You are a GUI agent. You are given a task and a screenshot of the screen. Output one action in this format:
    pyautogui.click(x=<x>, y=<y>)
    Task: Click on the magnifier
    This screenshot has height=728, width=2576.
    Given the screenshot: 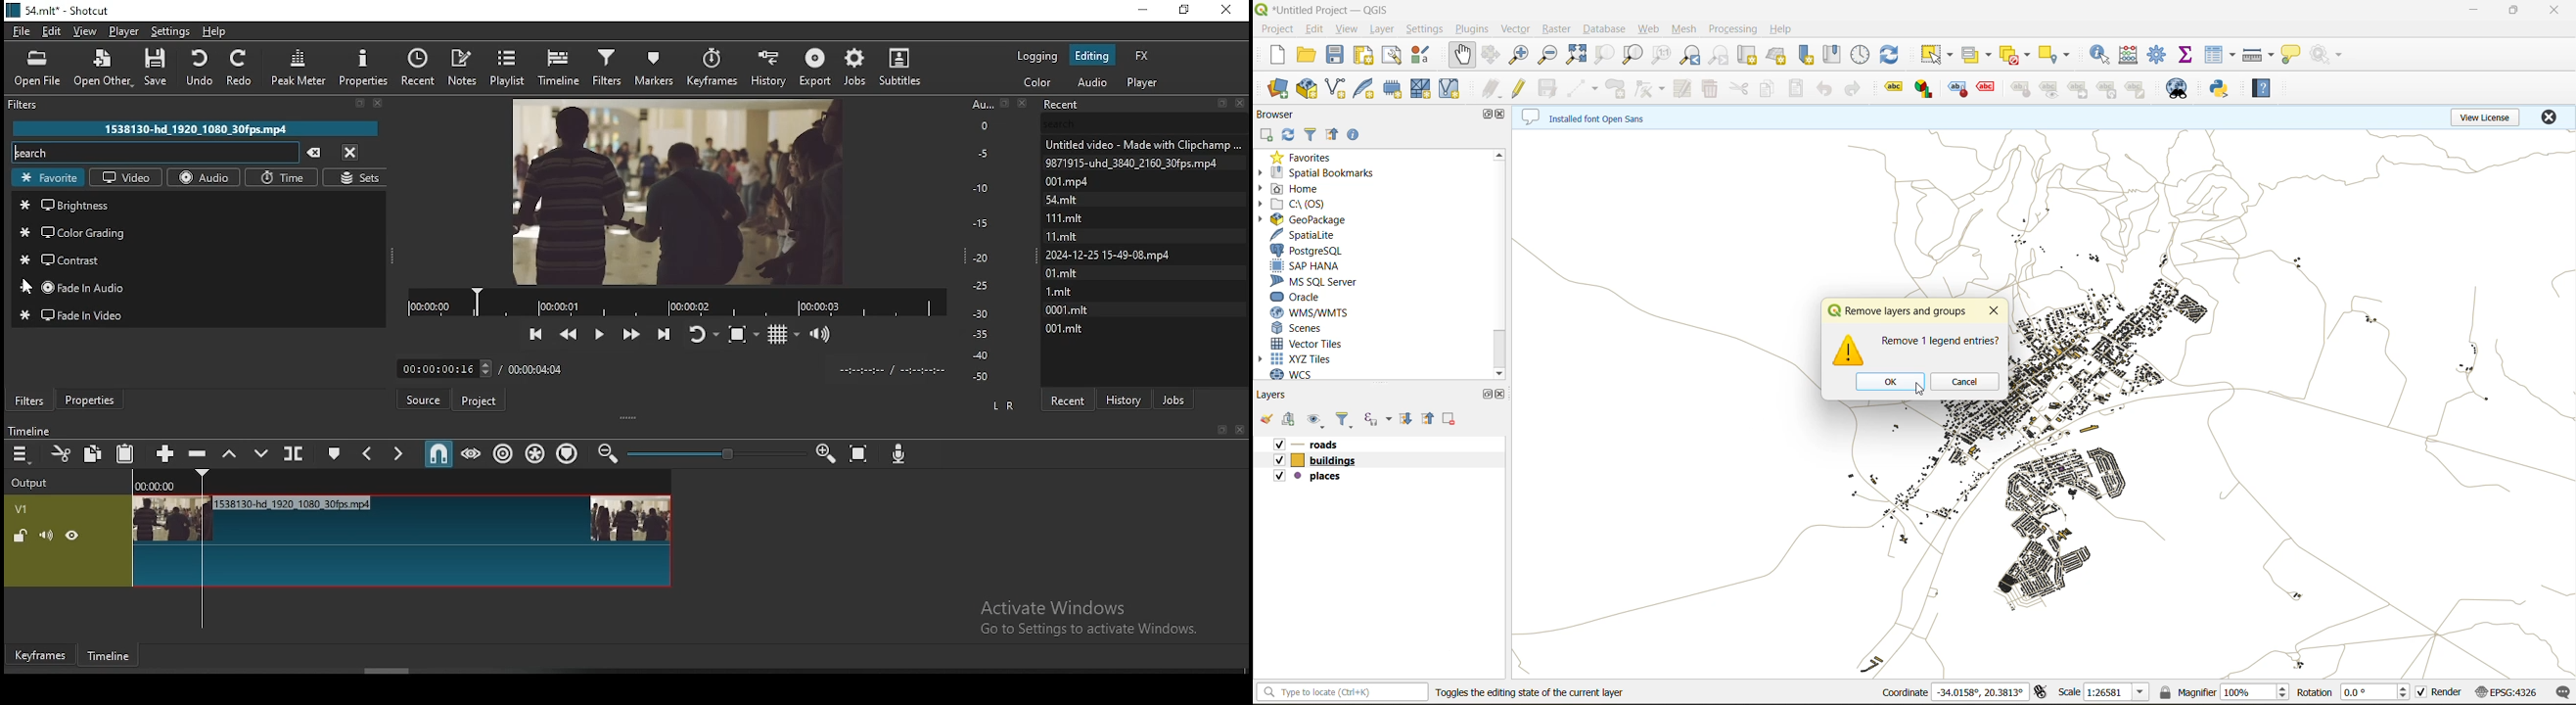 What is the action you would take?
    pyautogui.click(x=2224, y=695)
    